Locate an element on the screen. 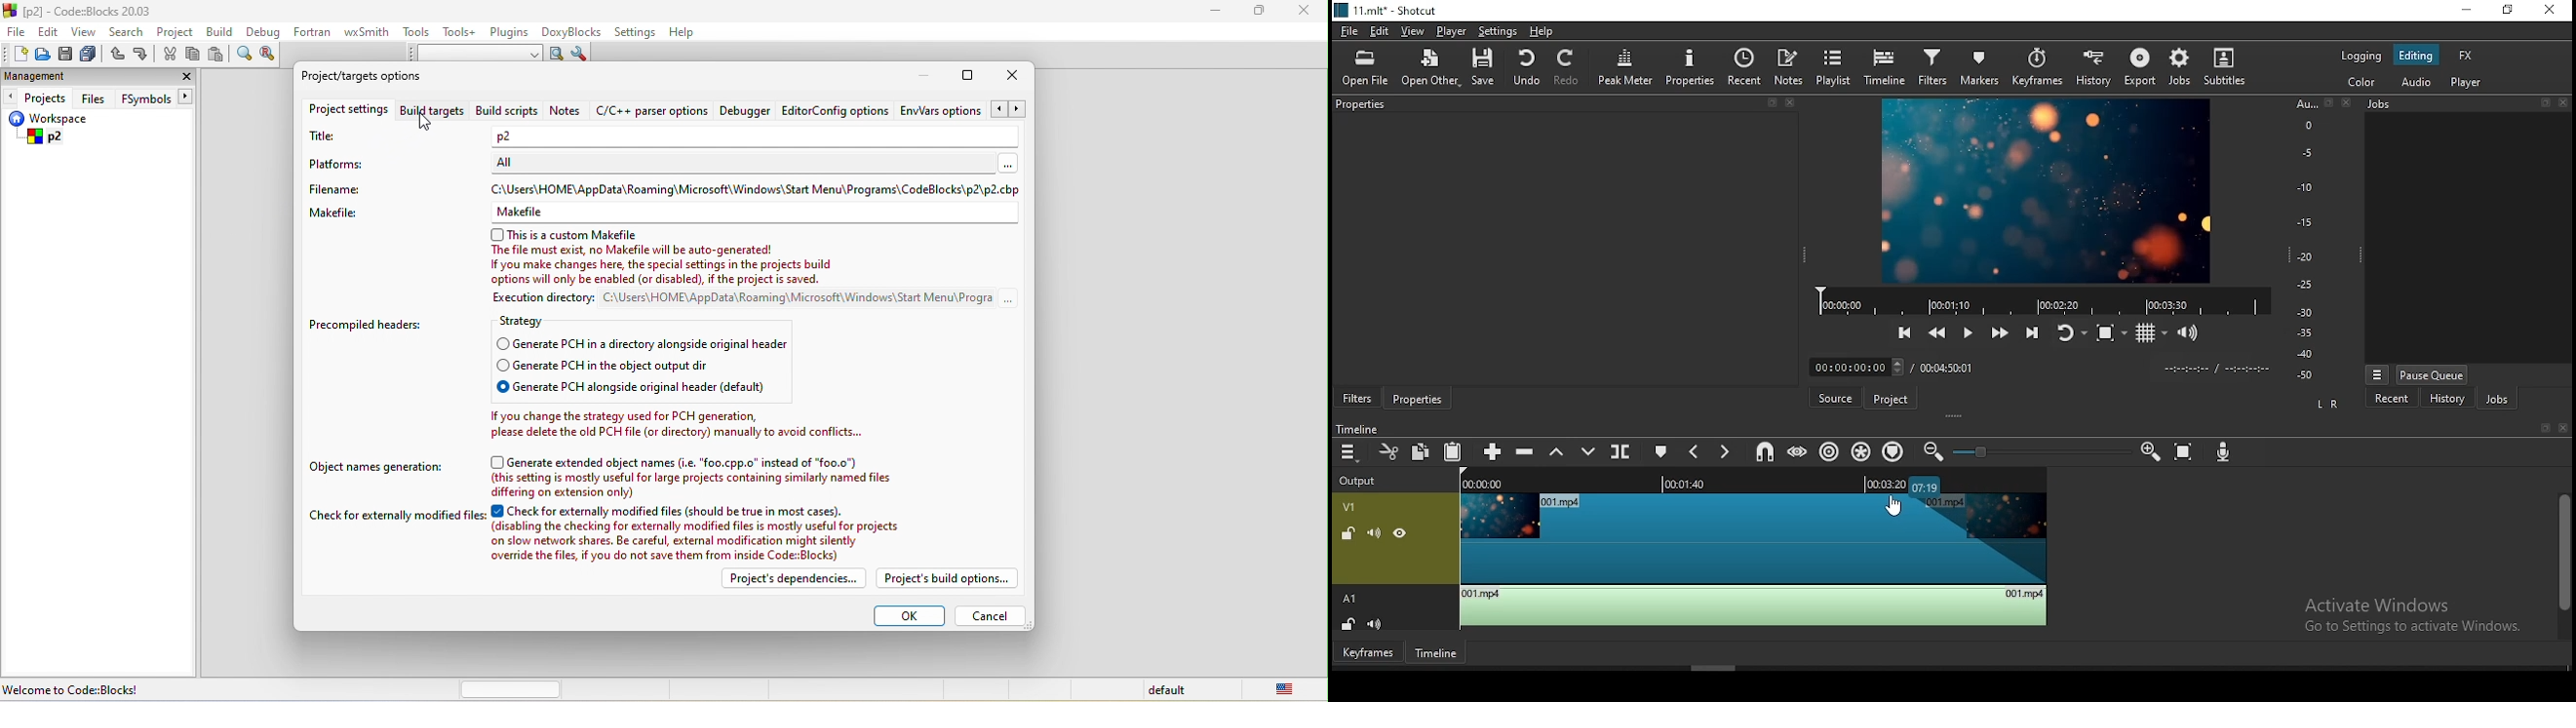 The image size is (2576, 728). file is located at coordinates (1347, 30).